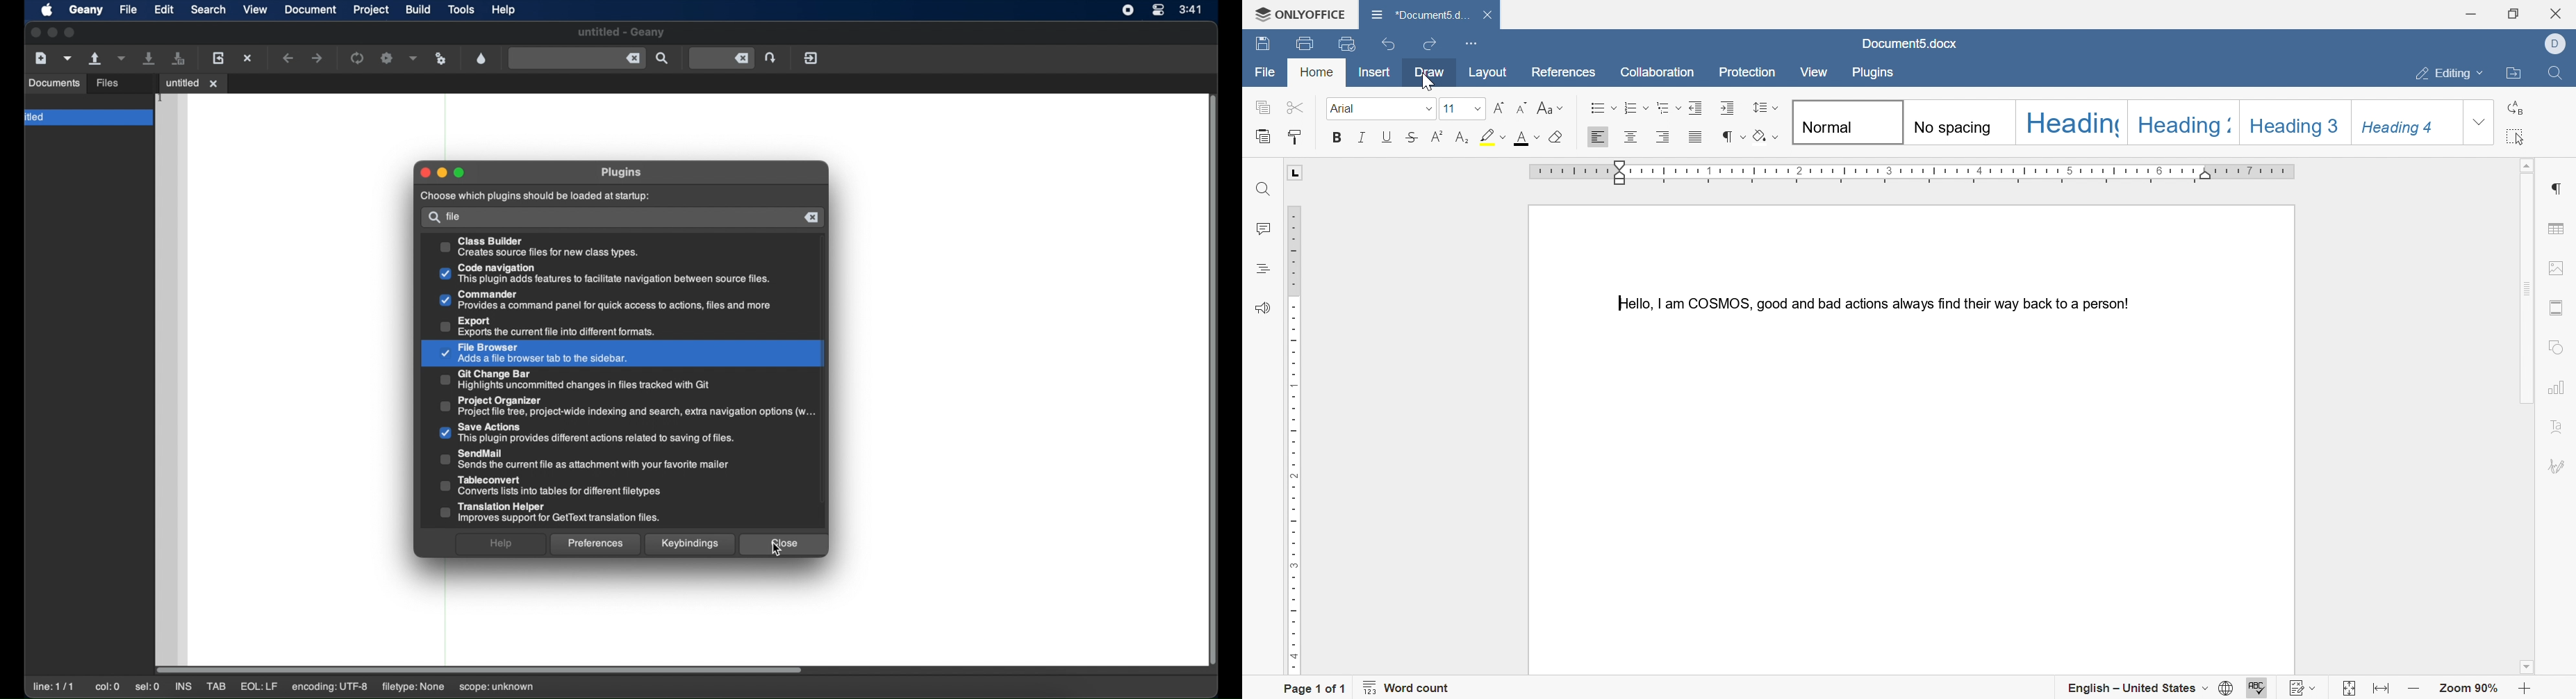 The width and height of the screenshot is (2576, 700). I want to click on track changes, so click(2304, 685).